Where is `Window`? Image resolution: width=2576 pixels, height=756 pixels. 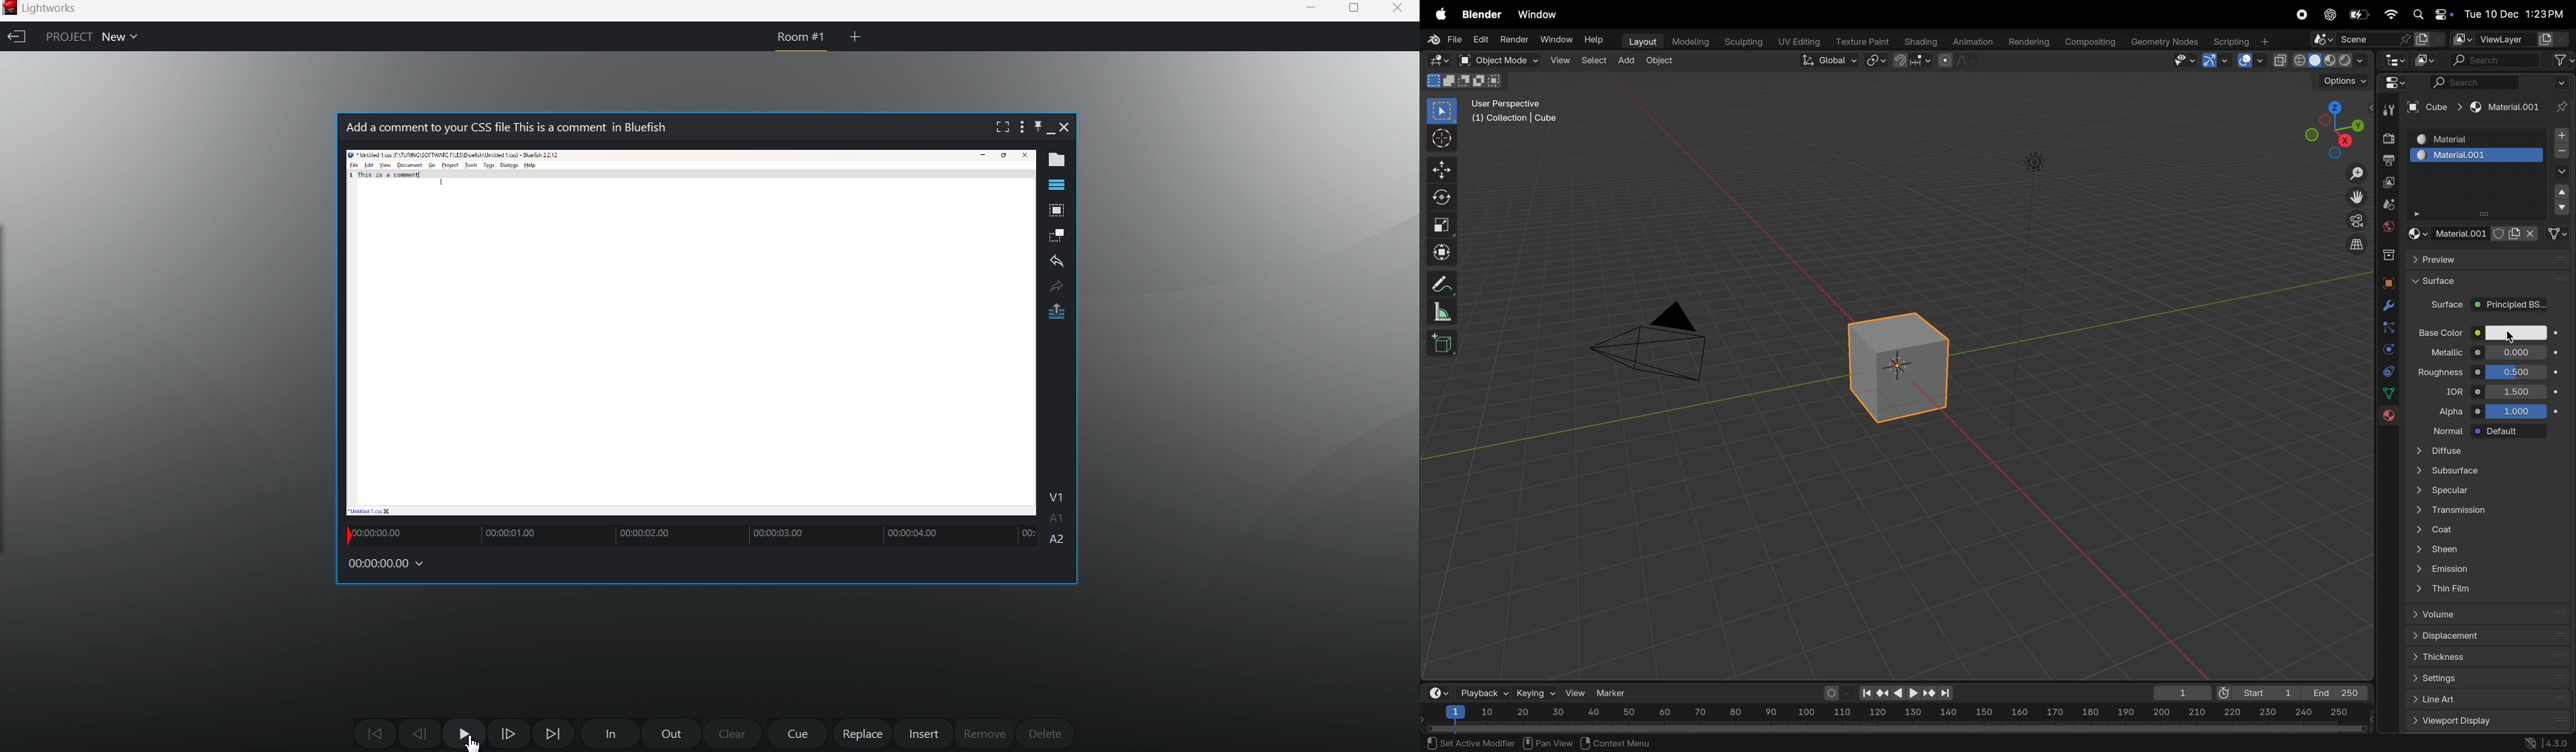 Window is located at coordinates (1557, 39).